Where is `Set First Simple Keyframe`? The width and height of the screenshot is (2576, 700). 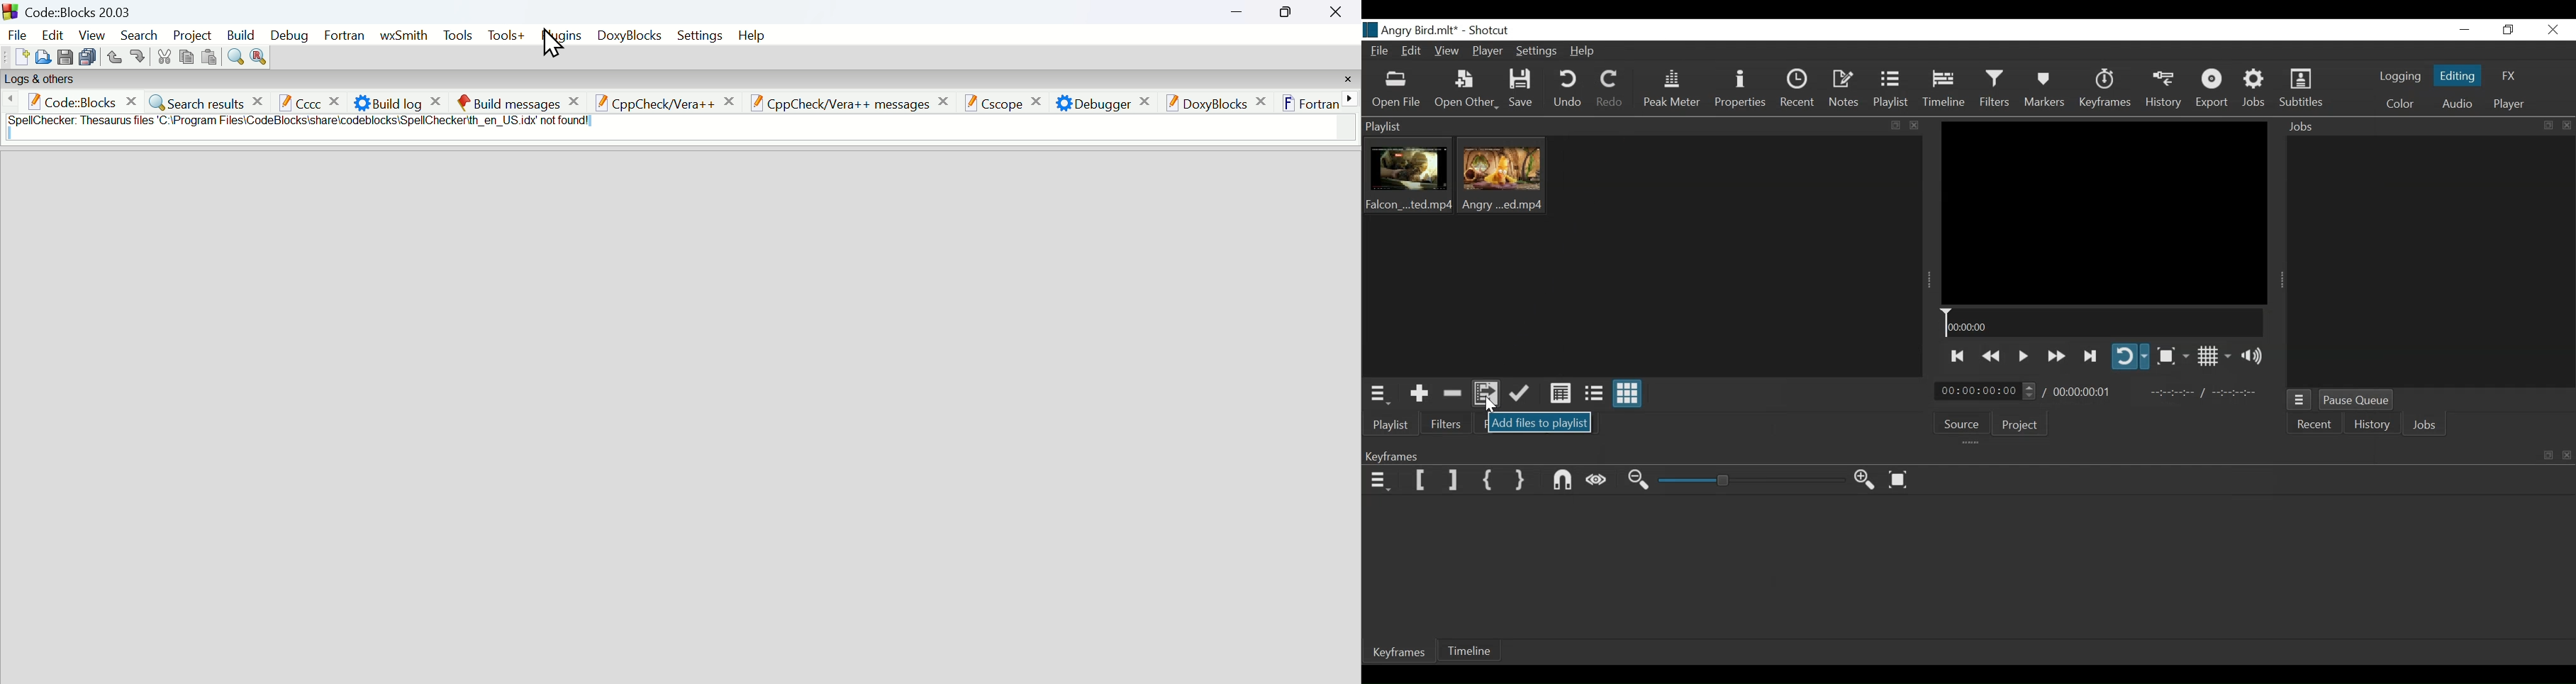
Set First Simple Keyframe is located at coordinates (1487, 478).